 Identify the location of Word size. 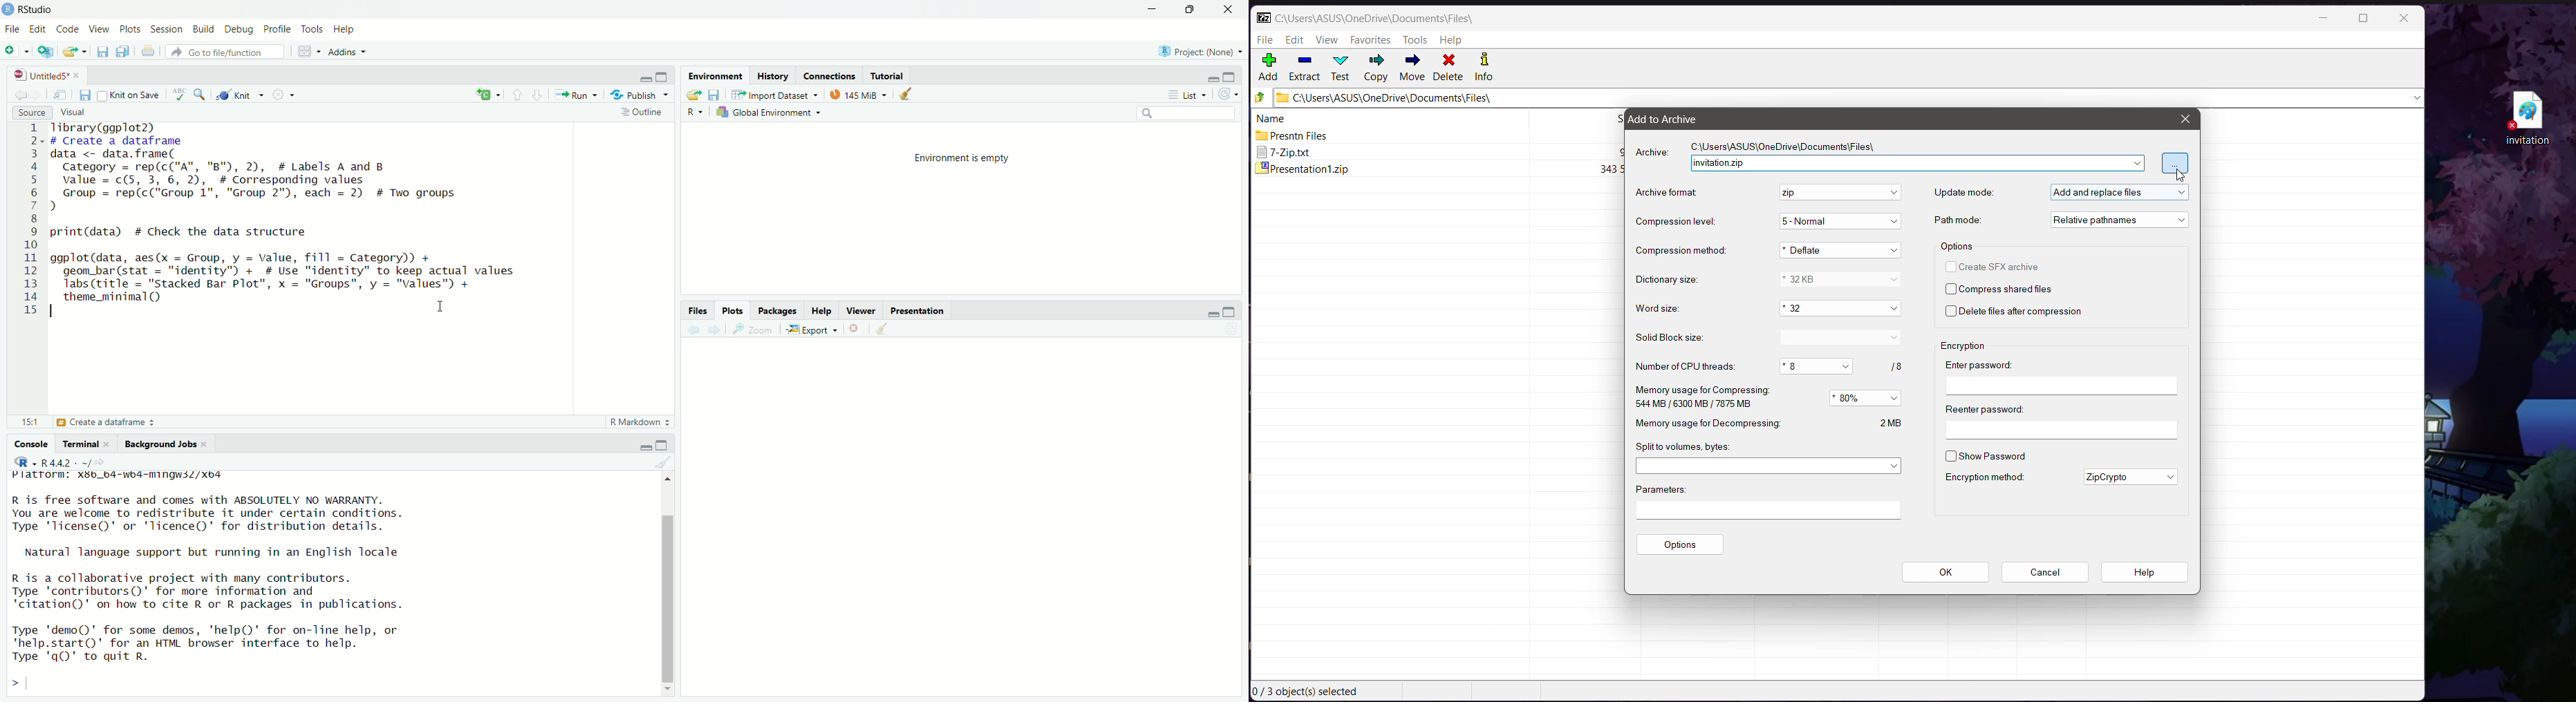
(1663, 309).